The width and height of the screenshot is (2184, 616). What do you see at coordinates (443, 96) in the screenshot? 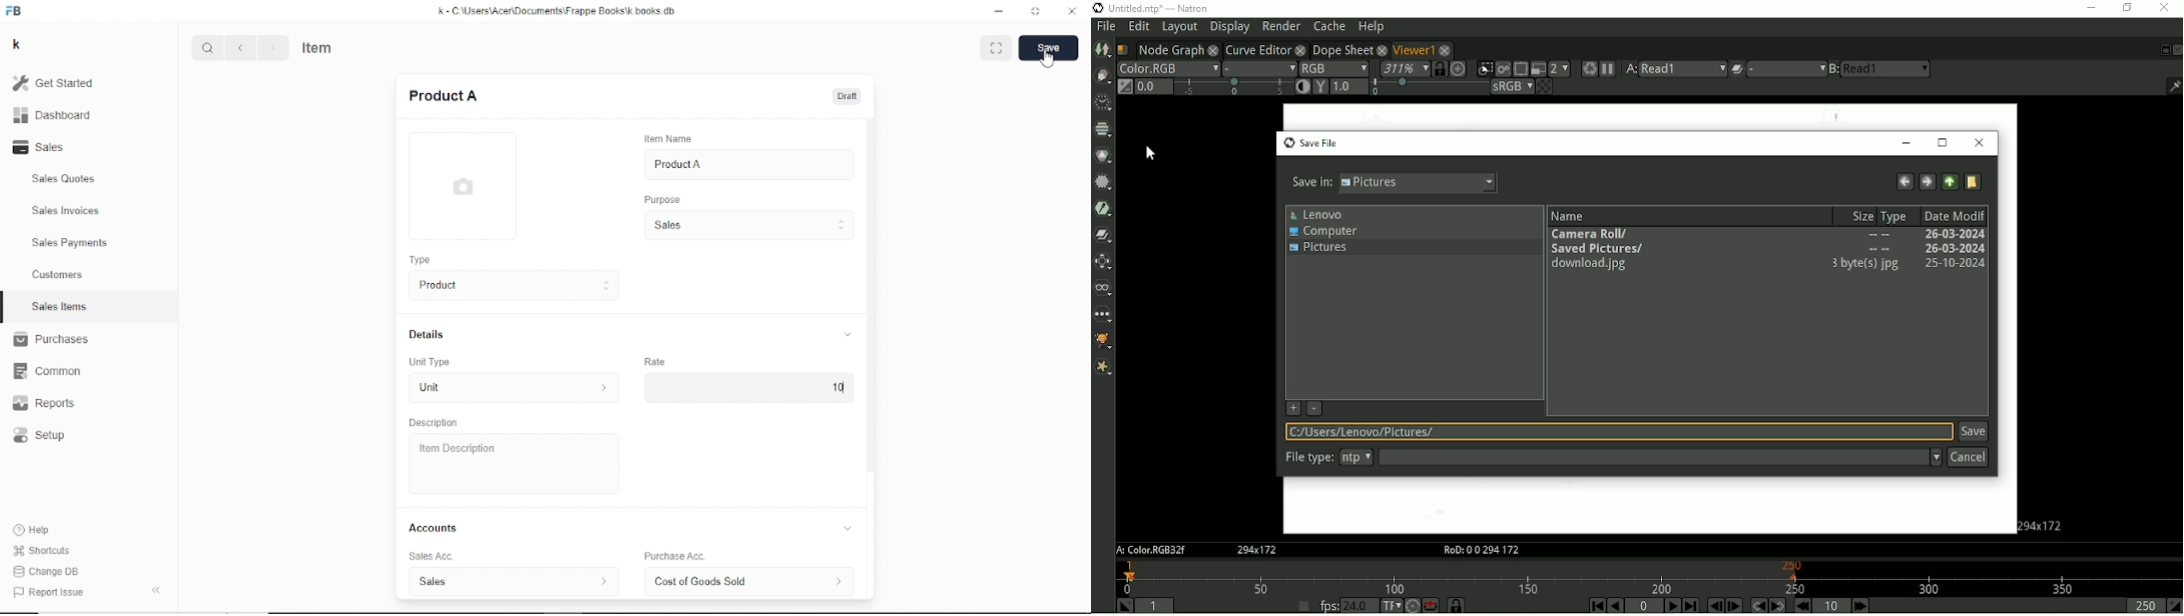
I see `New Entry` at bounding box center [443, 96].